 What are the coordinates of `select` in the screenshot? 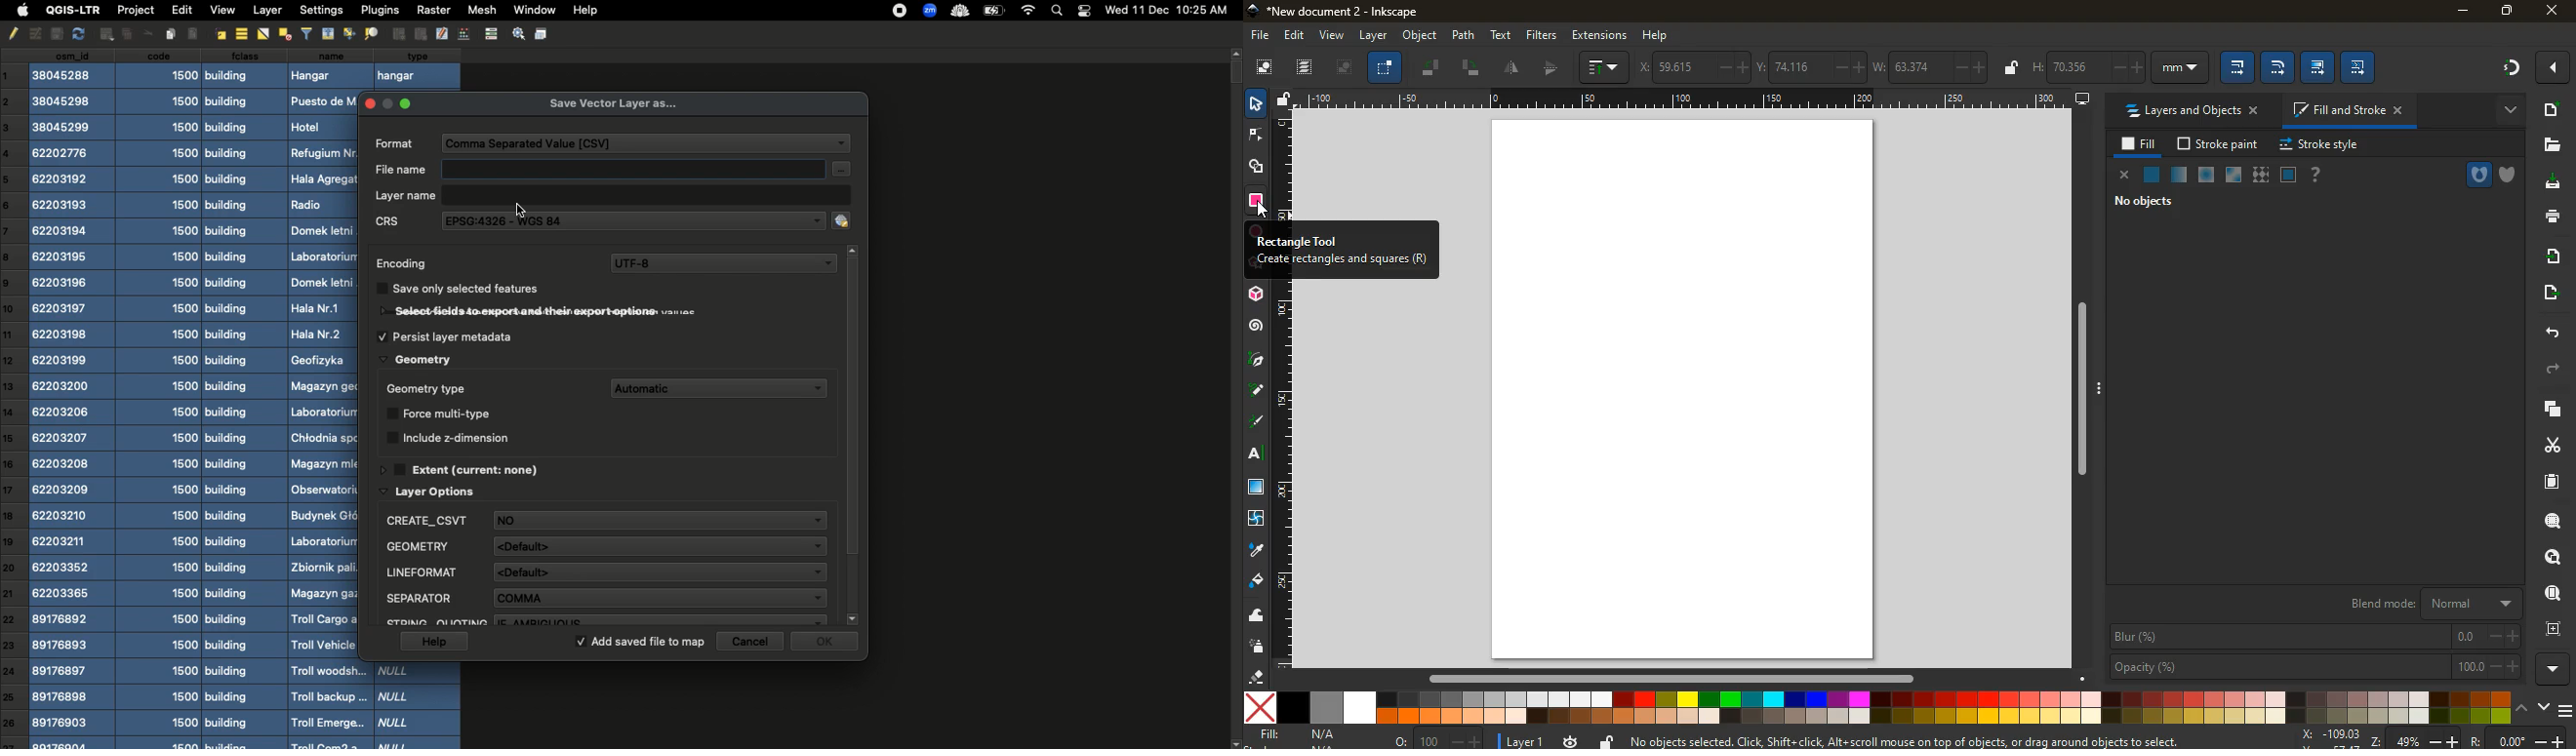 It's located at (1386, 68).